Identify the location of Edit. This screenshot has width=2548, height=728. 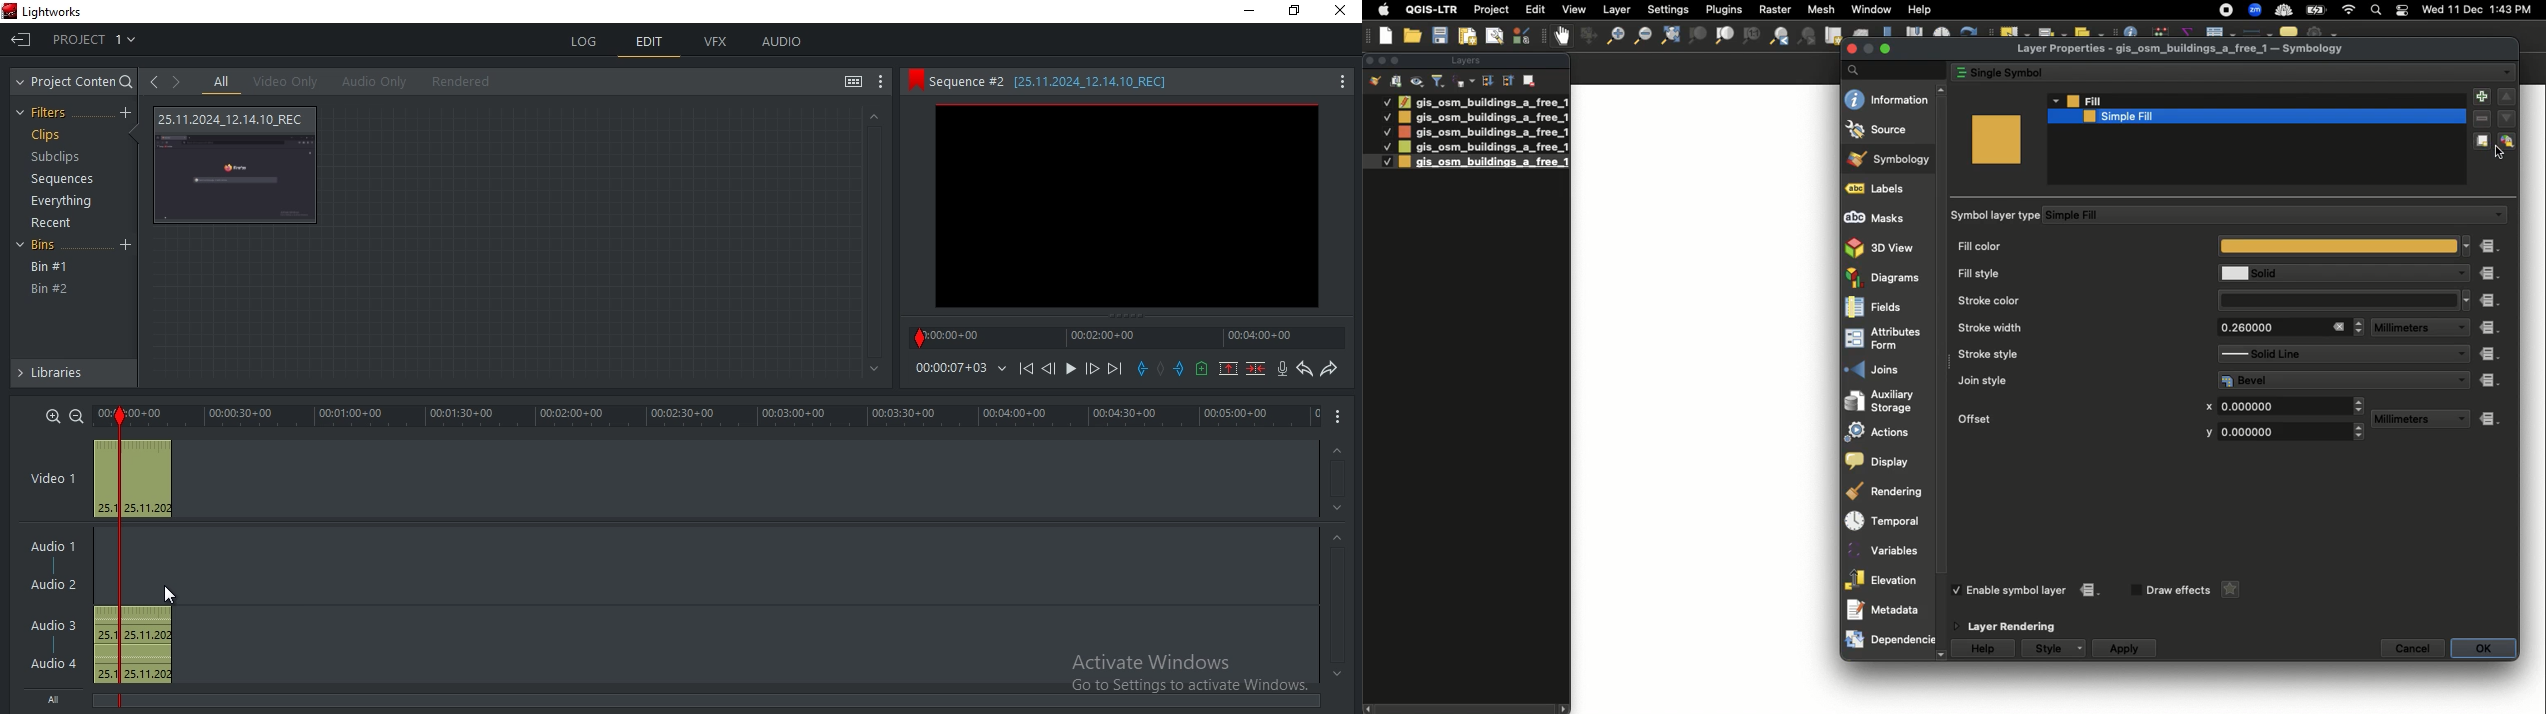
(1536, 9).